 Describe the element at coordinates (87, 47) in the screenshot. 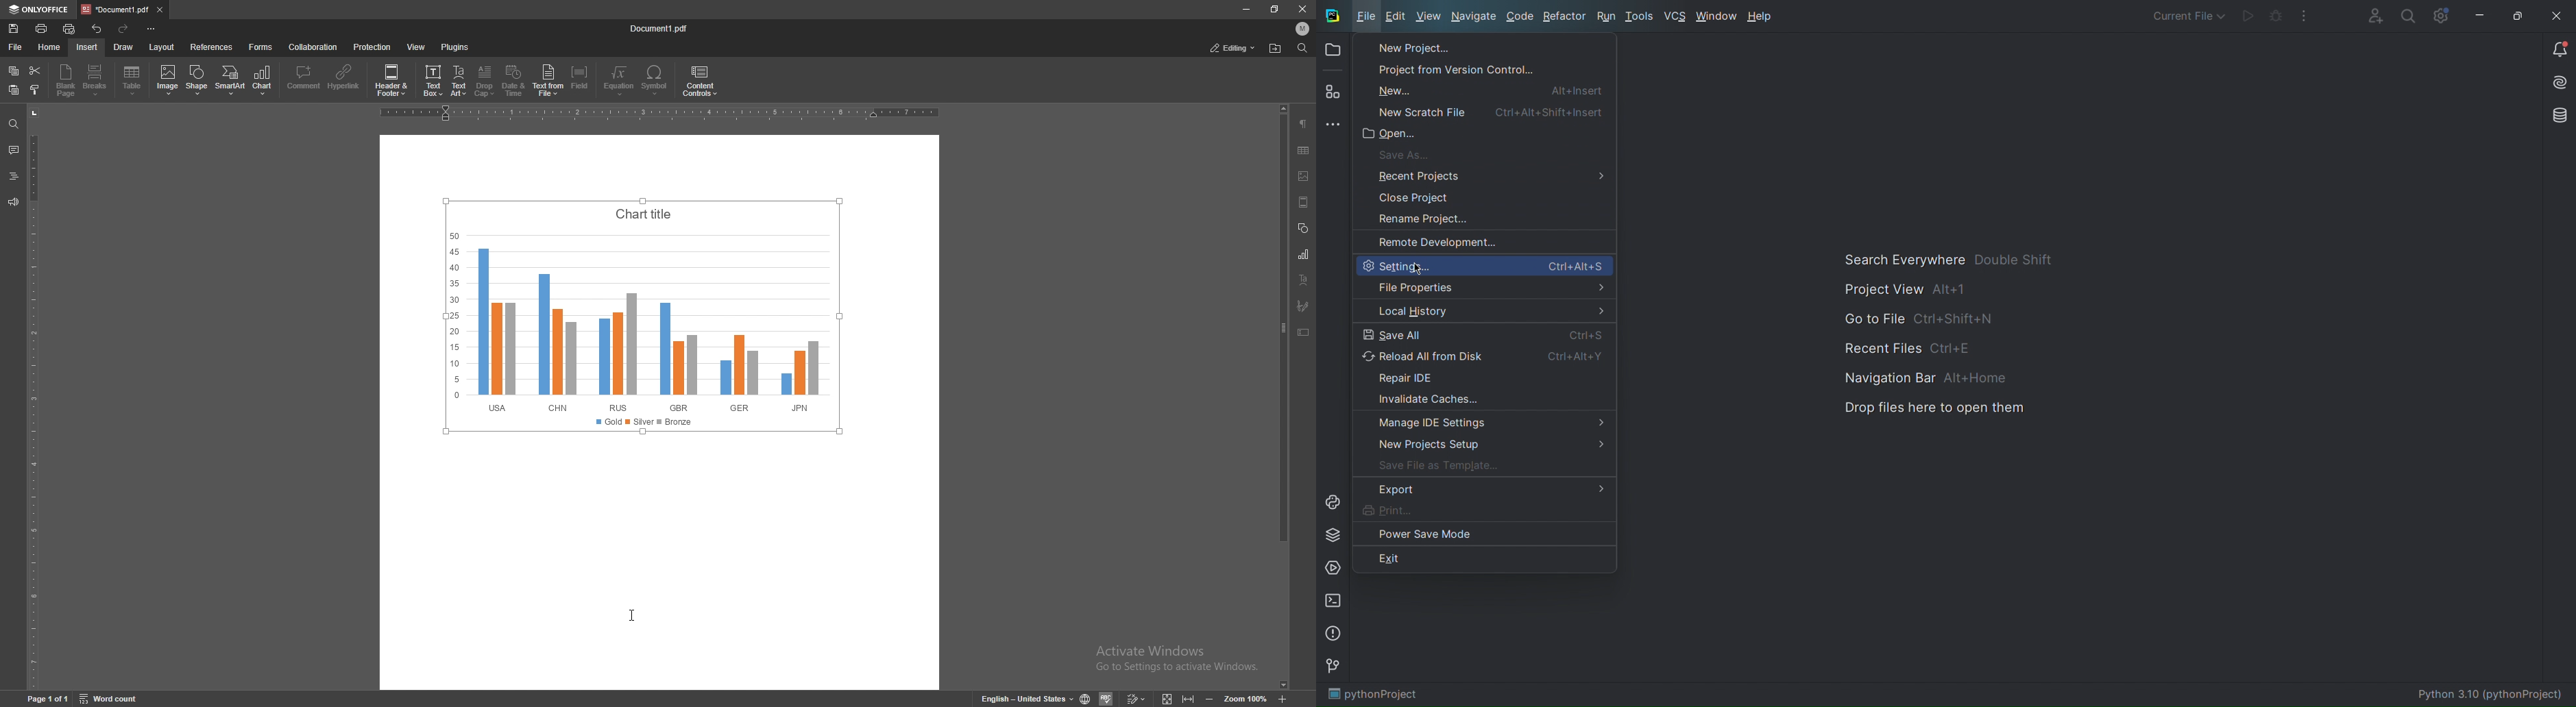

I see `insert` at that location.